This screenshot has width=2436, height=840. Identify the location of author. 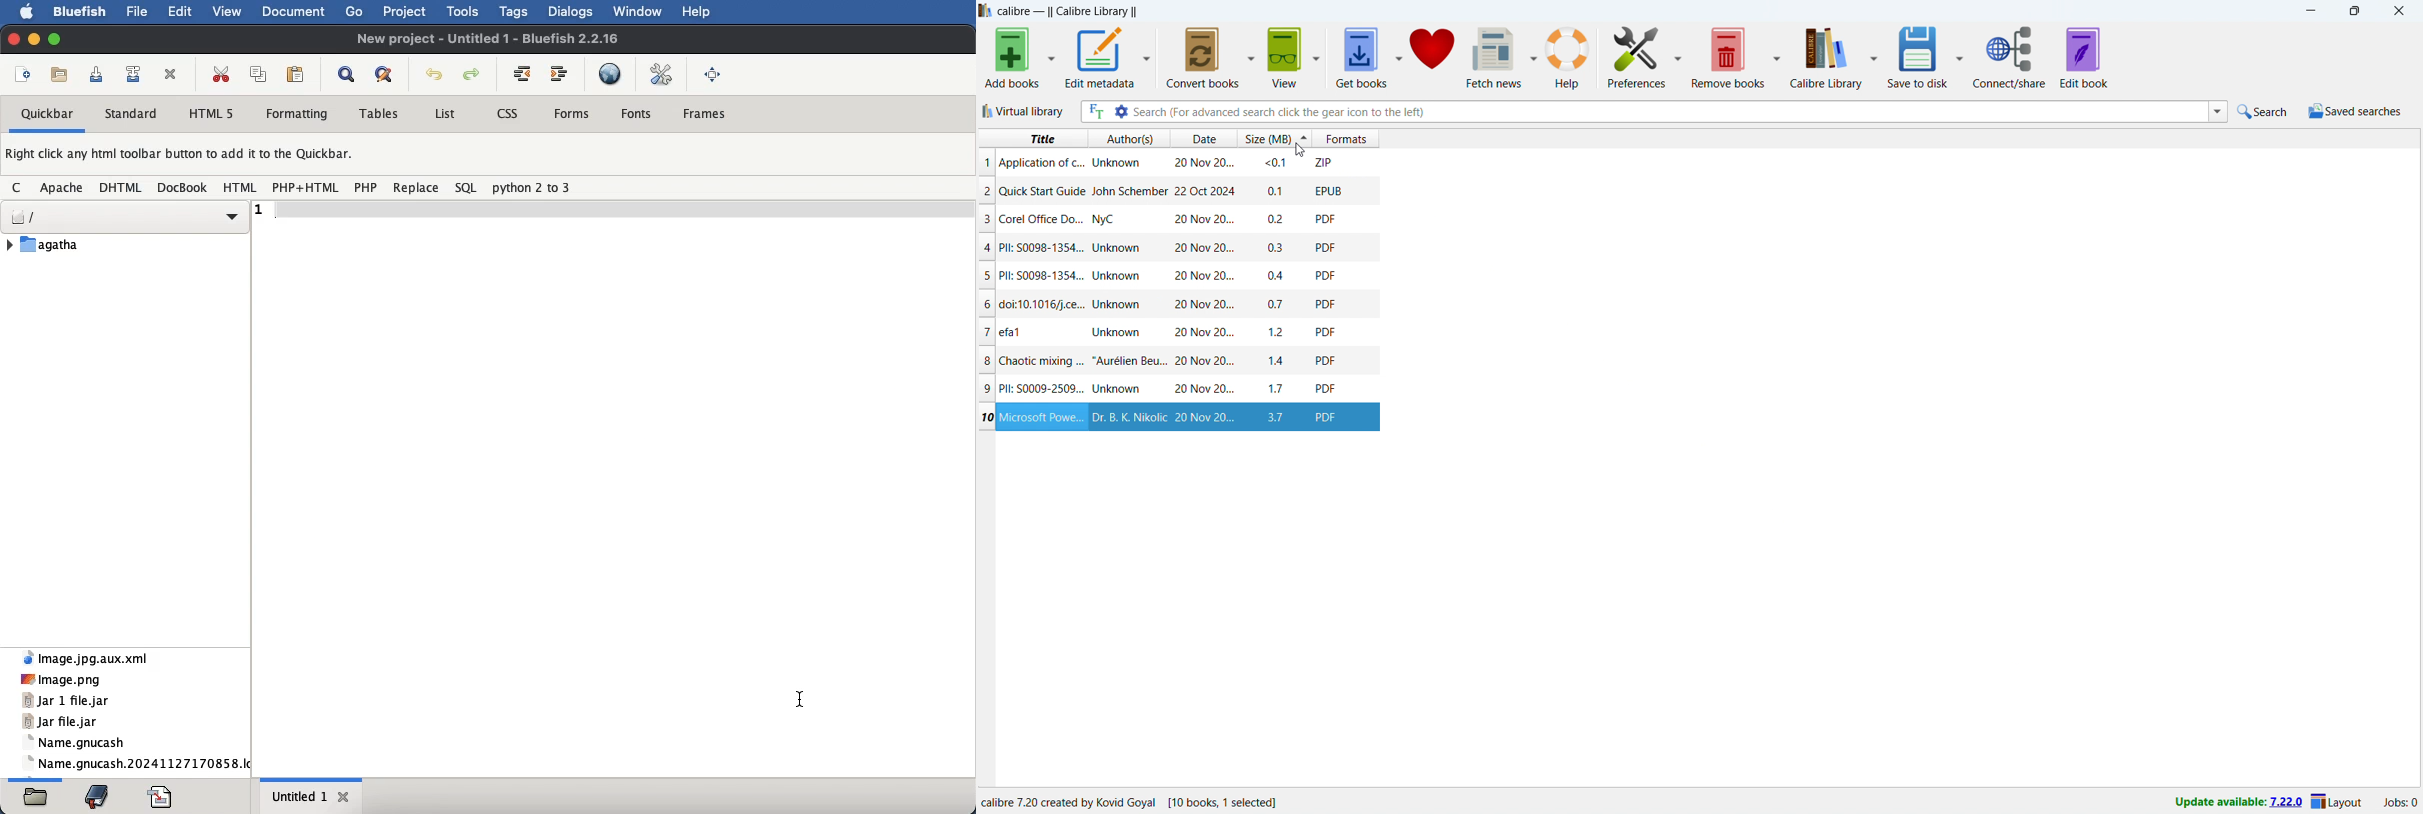
(1128, 418).